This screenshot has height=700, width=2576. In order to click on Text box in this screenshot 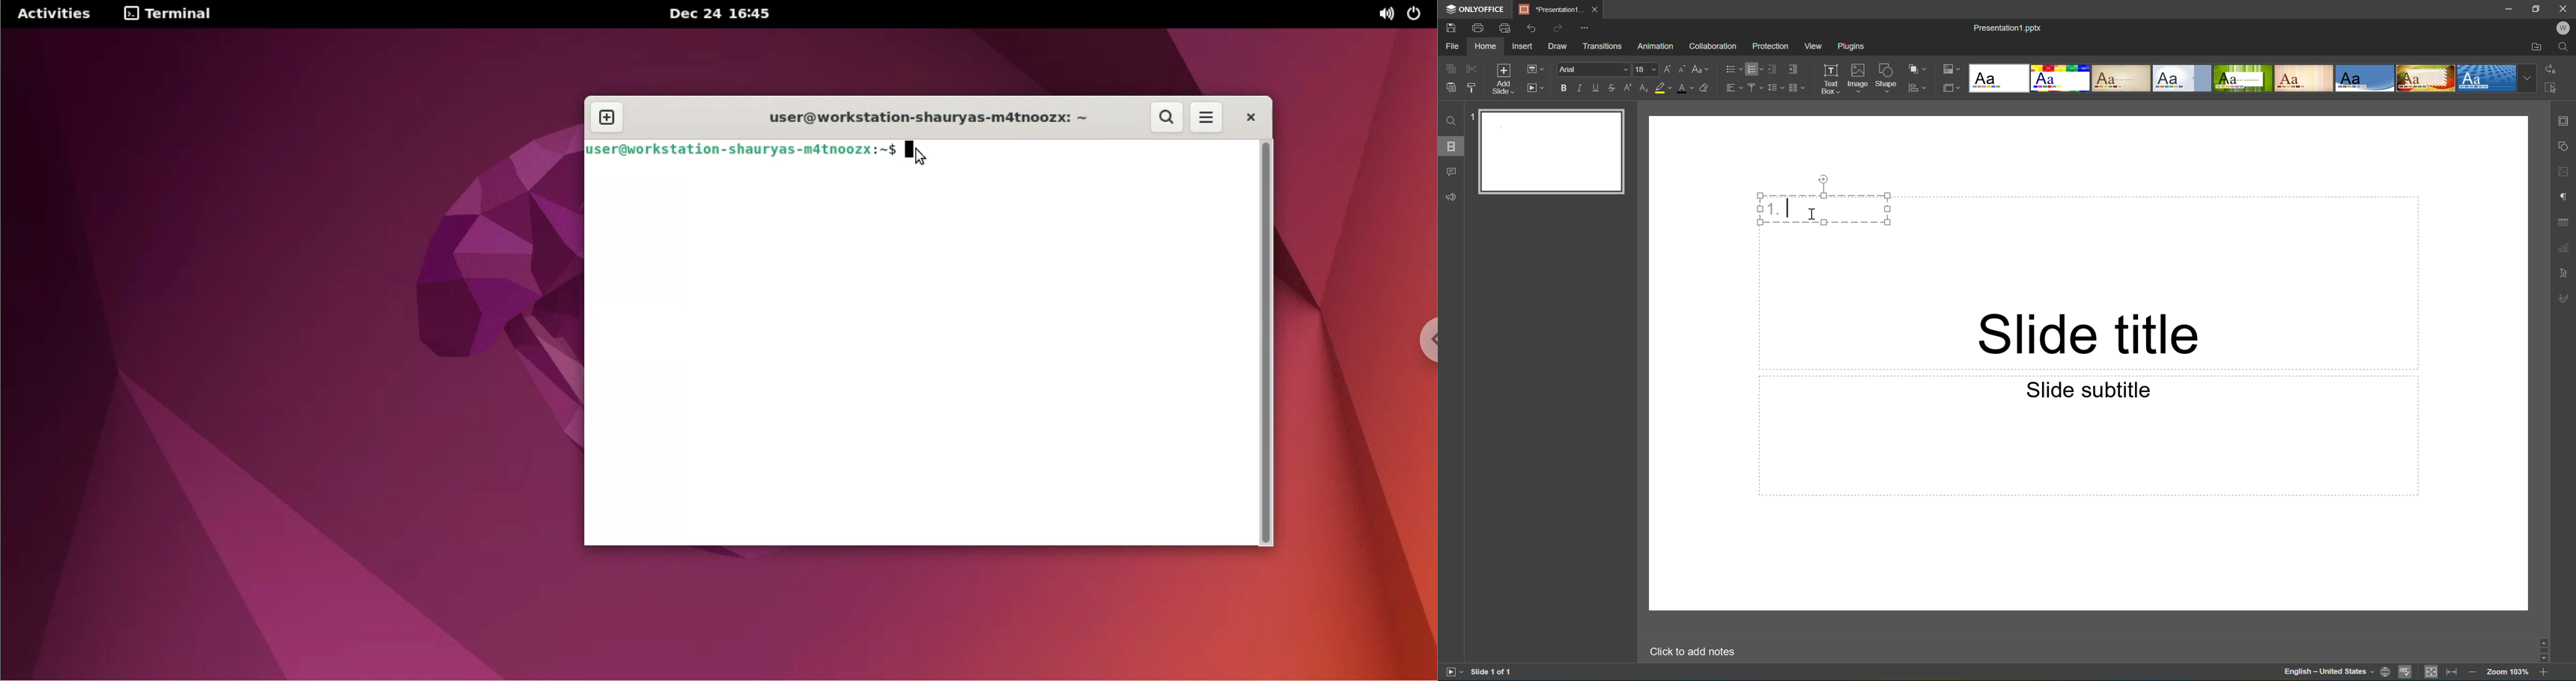, I will do `click(1830, 79)`.